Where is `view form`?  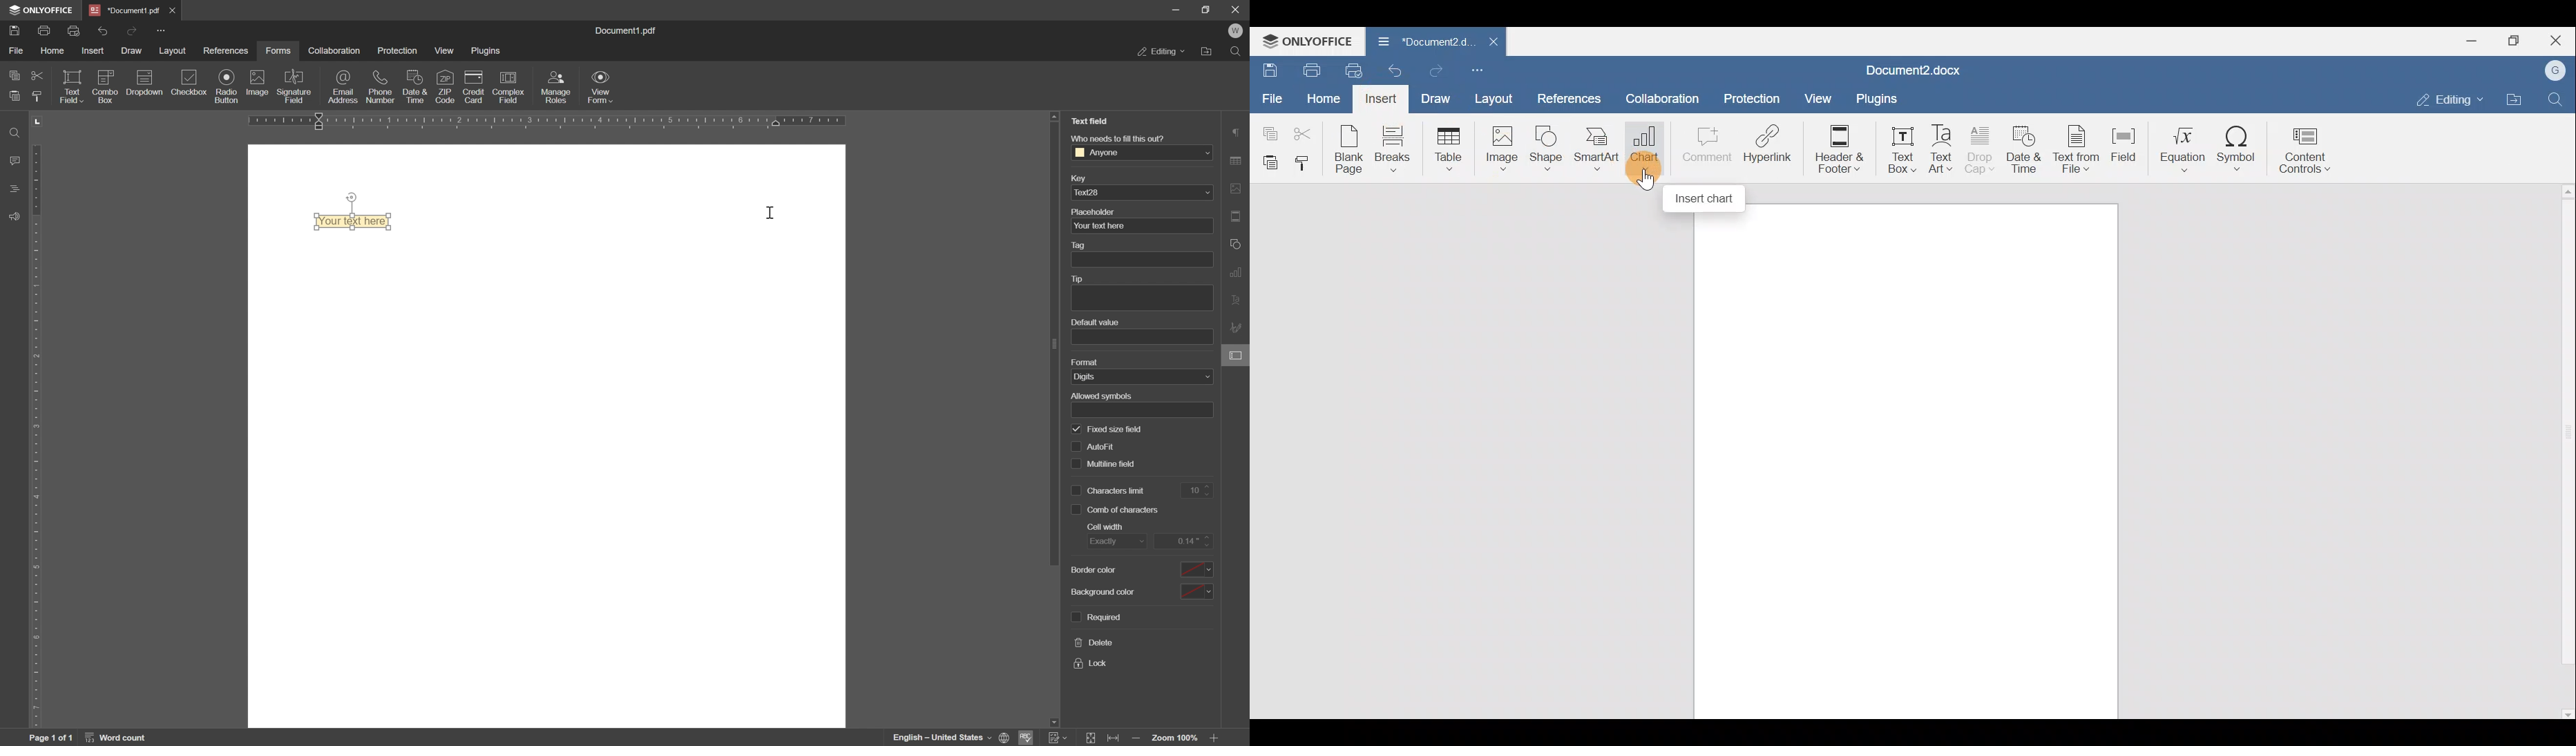 view form is located at coordinates (601, 88).